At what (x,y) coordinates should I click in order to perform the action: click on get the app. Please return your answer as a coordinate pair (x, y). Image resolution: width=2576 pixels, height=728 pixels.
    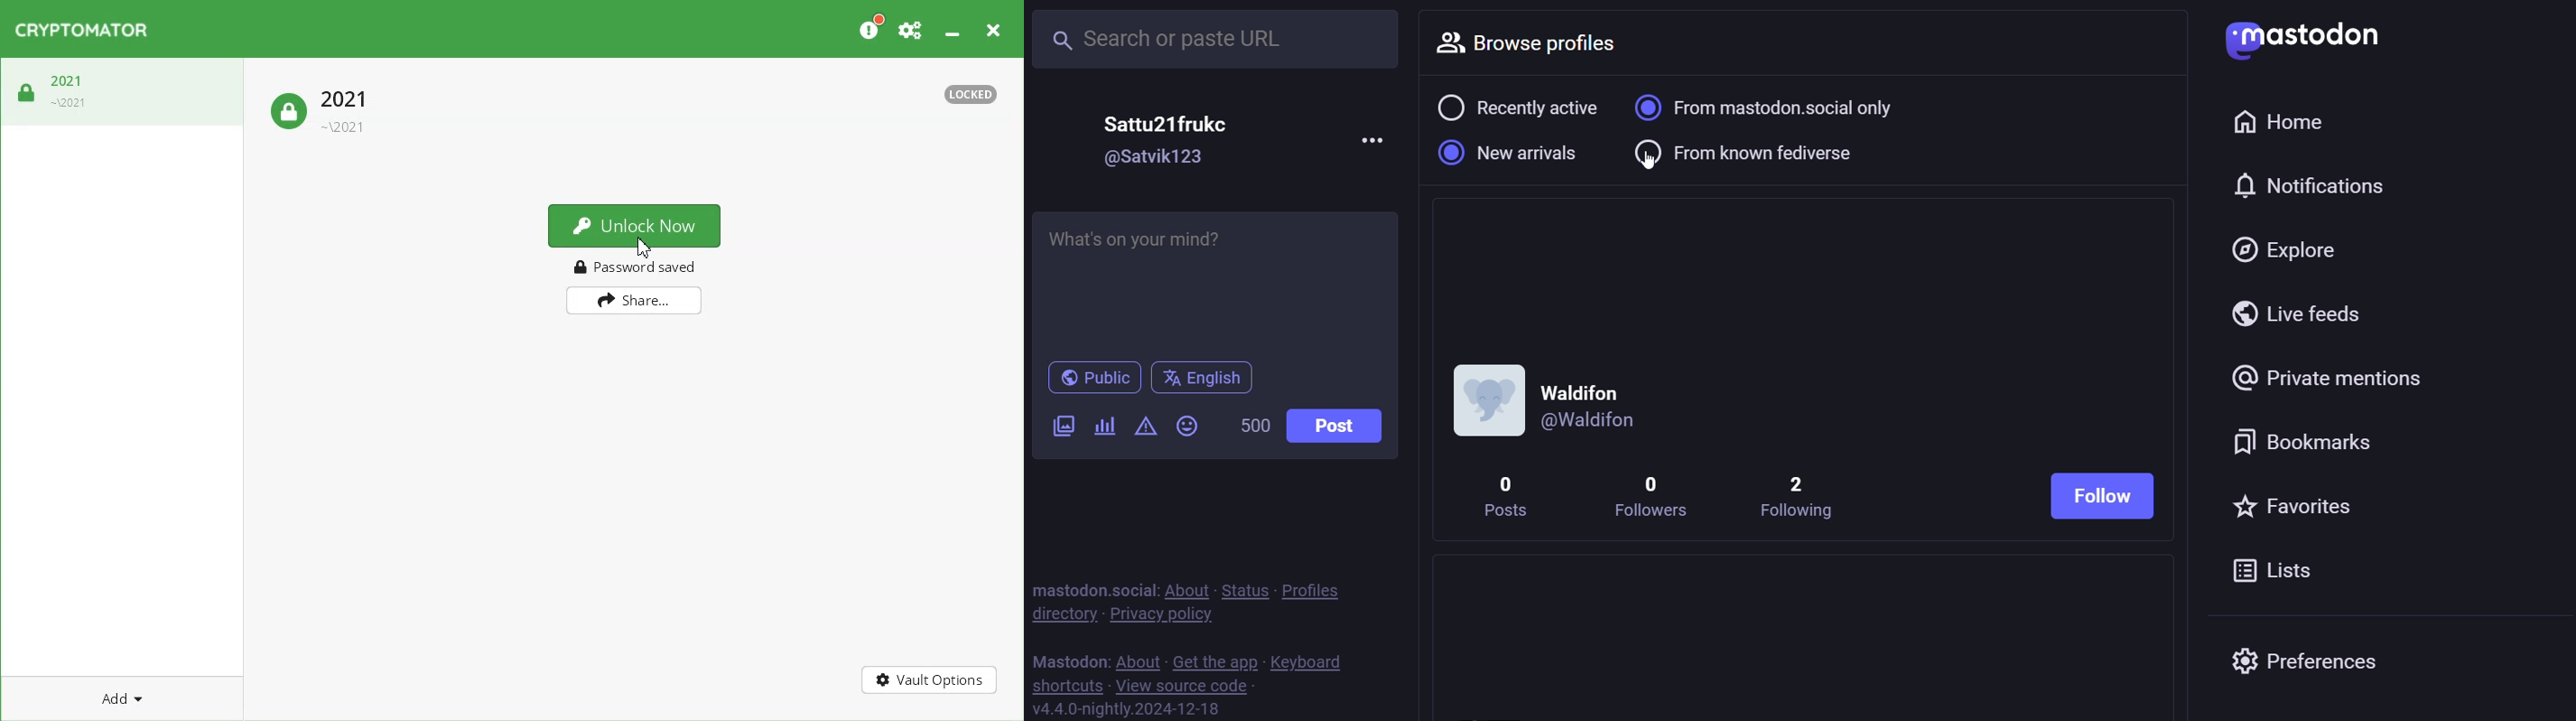
    Looking at the image, I should click on (1215, 661).